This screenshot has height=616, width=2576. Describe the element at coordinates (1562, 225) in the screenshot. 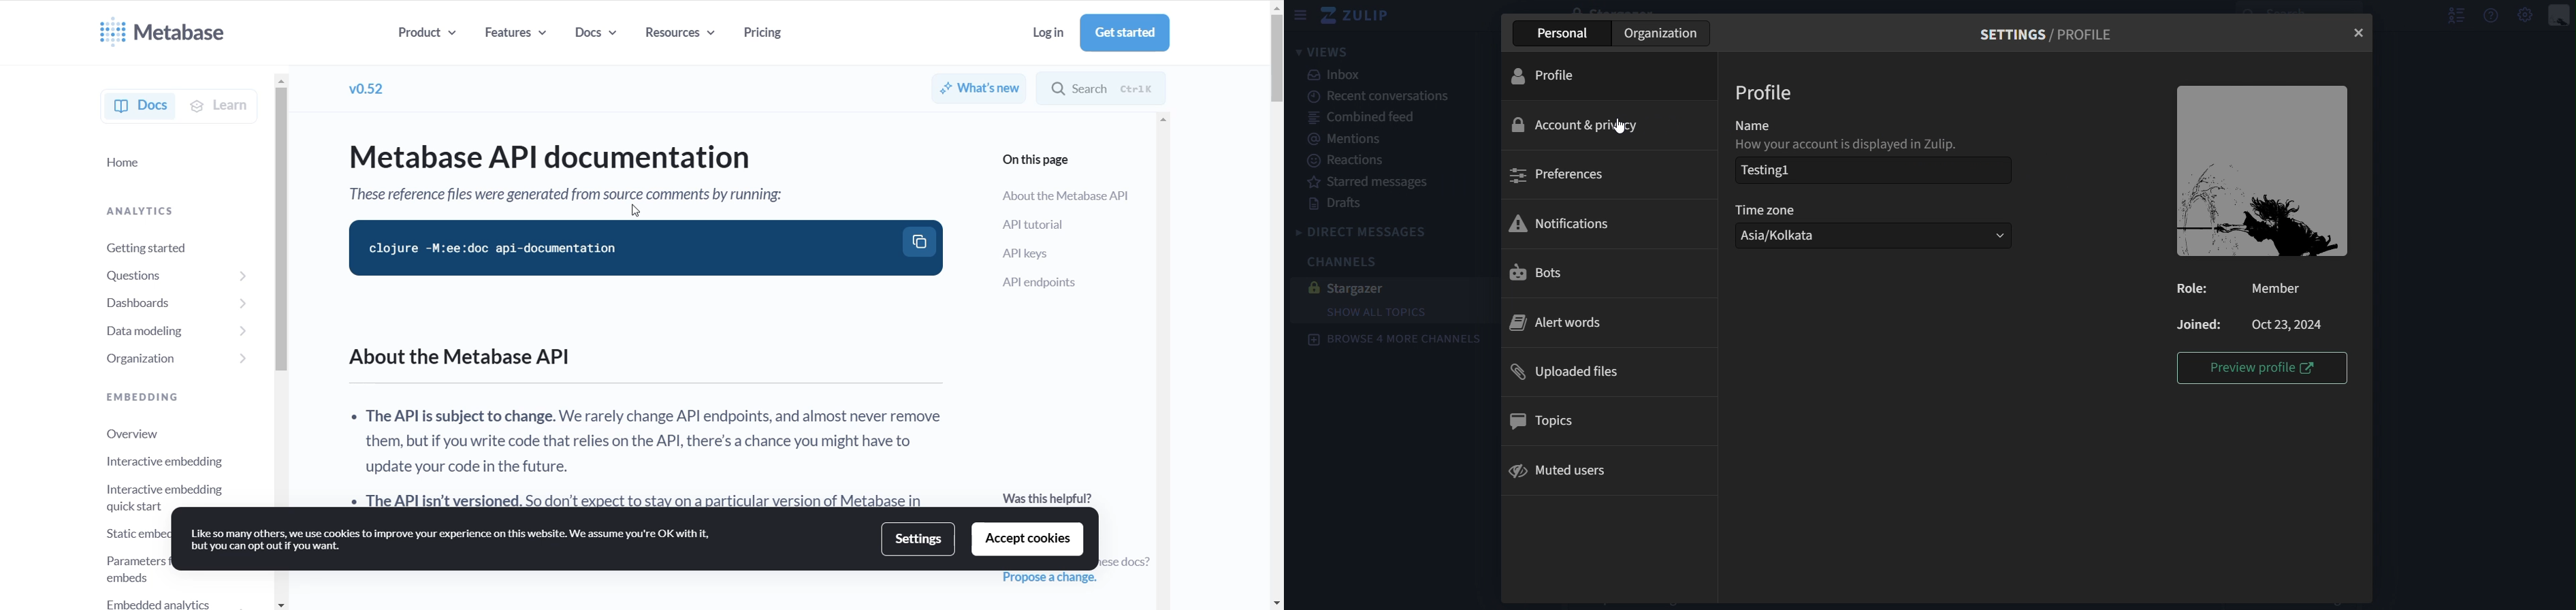

I see `notifications` at that location.